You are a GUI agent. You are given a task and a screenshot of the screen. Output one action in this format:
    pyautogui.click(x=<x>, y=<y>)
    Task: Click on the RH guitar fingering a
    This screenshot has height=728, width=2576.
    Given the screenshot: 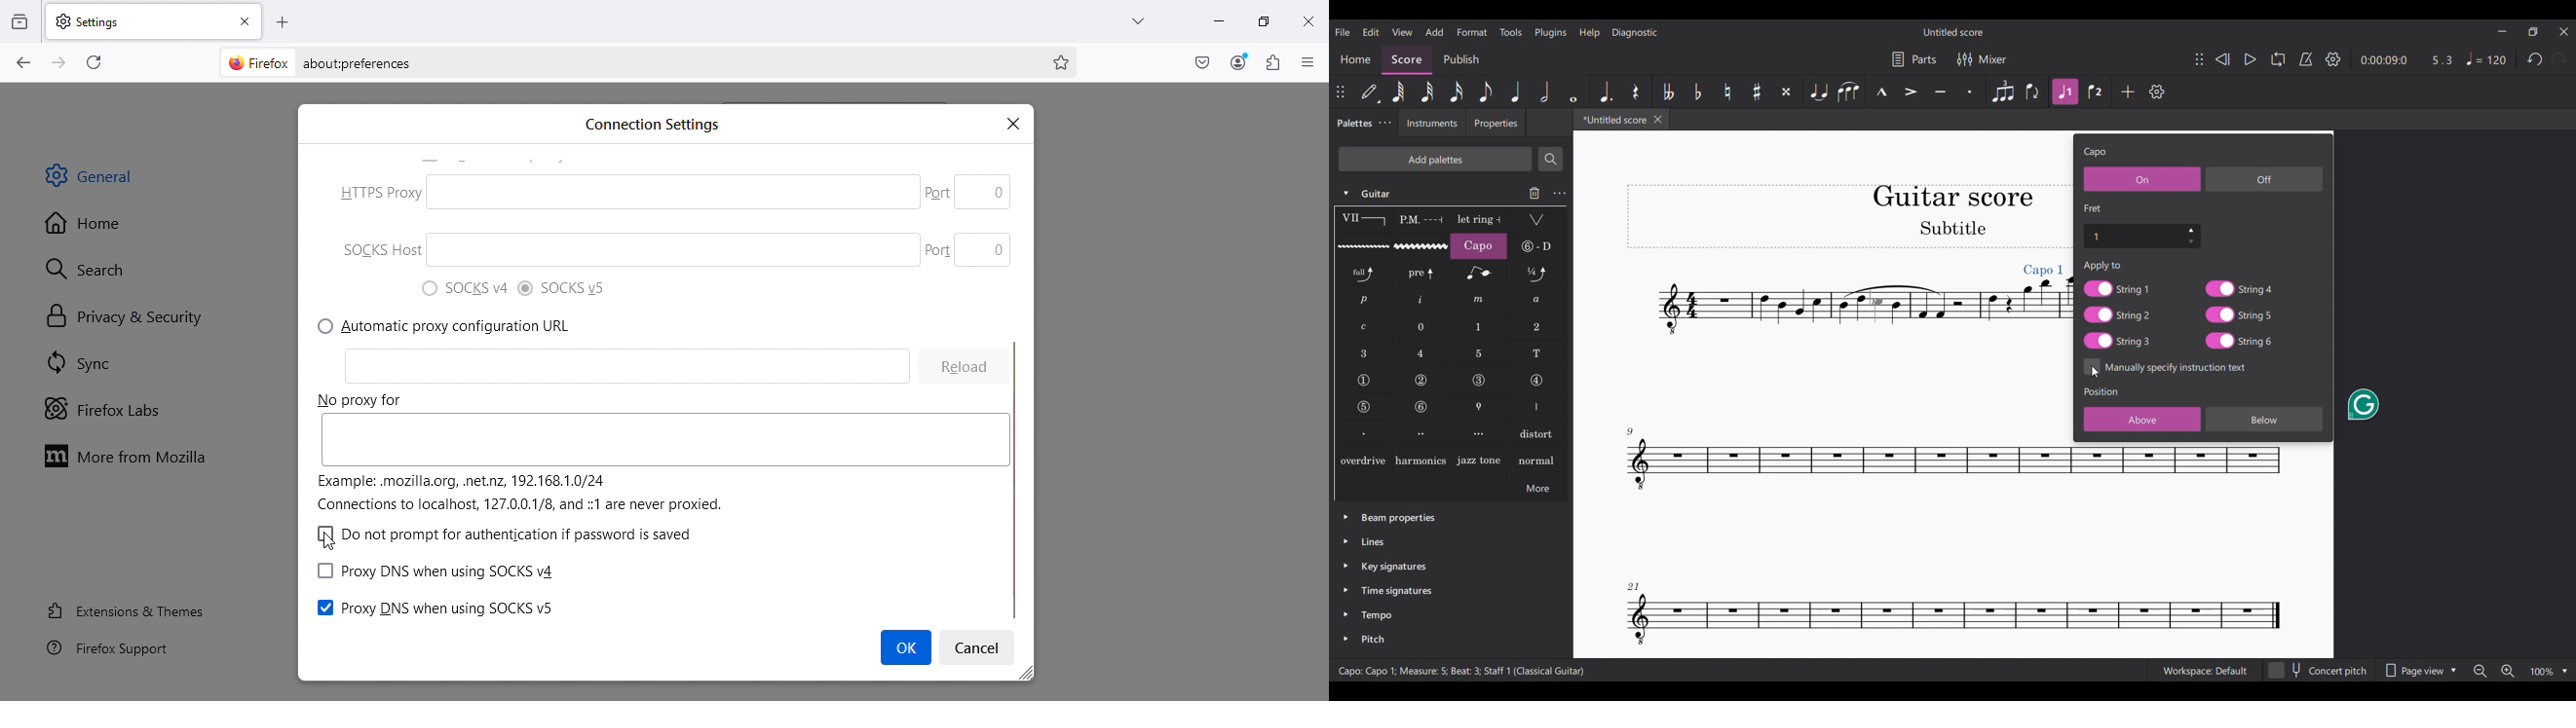 What is the action you would take?
    pyautogui.click(x=1537, y=300)
    